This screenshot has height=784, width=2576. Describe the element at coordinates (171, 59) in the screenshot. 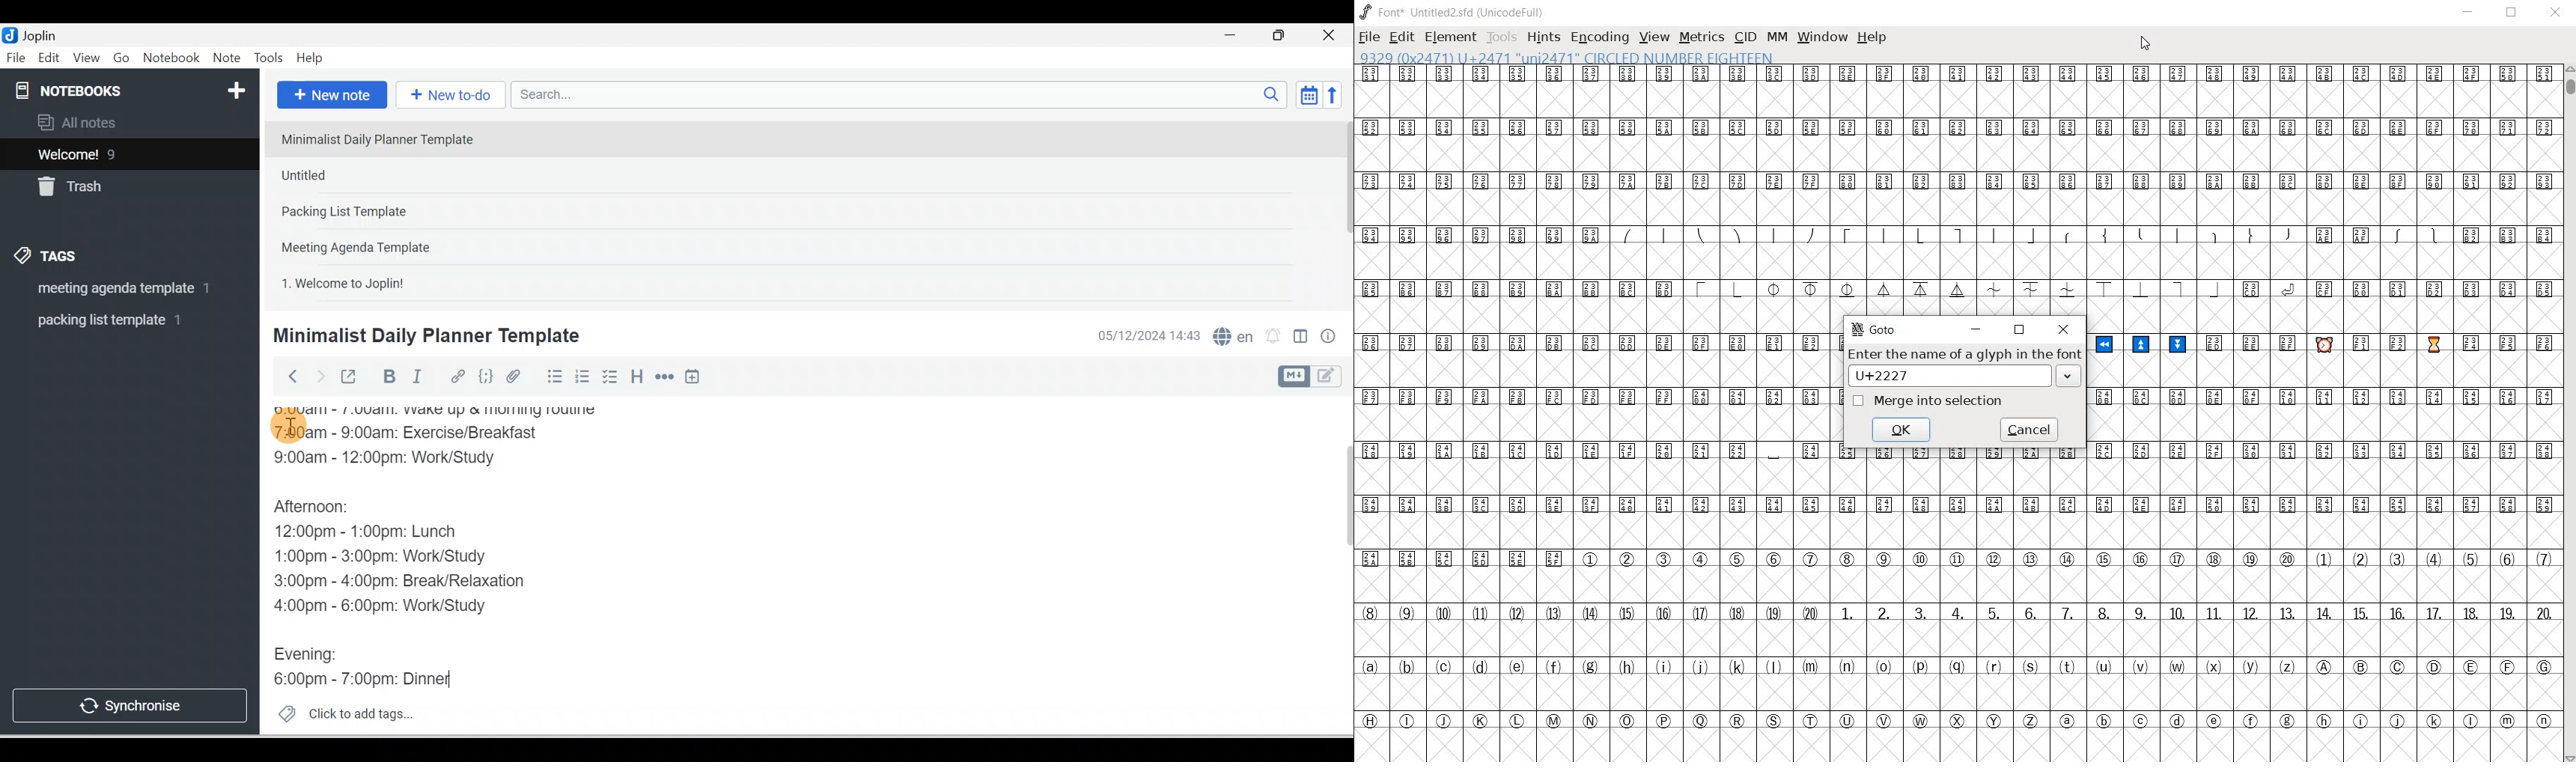

I see `Notebook` at that location.